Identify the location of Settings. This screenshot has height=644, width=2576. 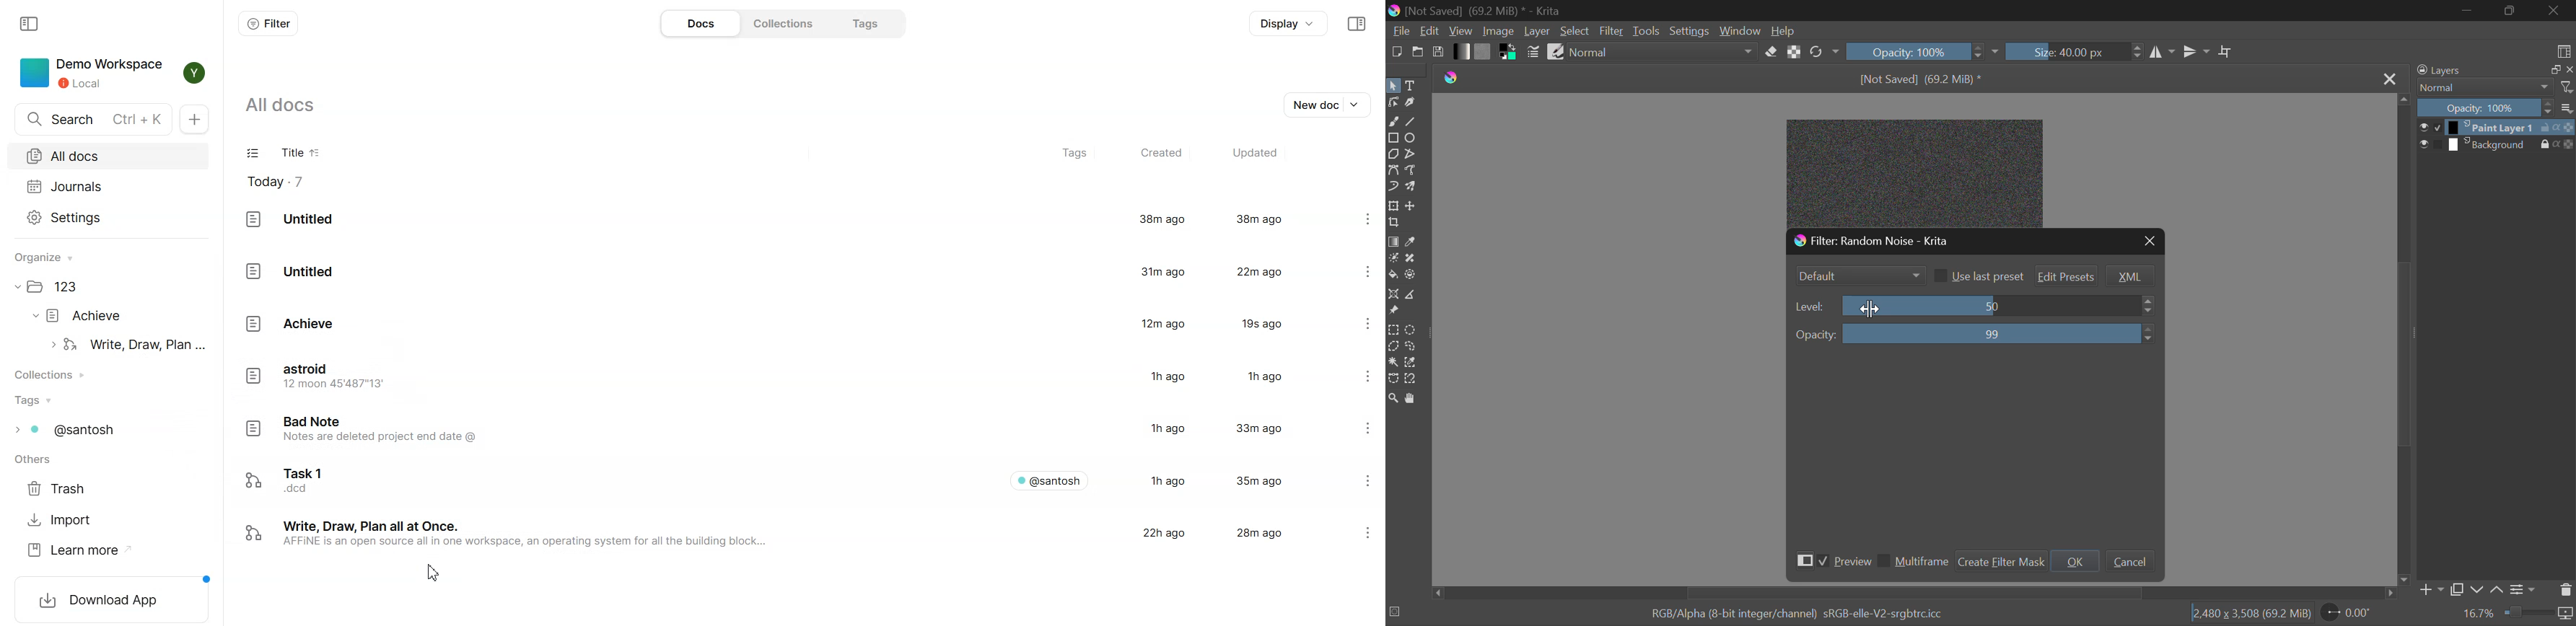
(1691, 30).